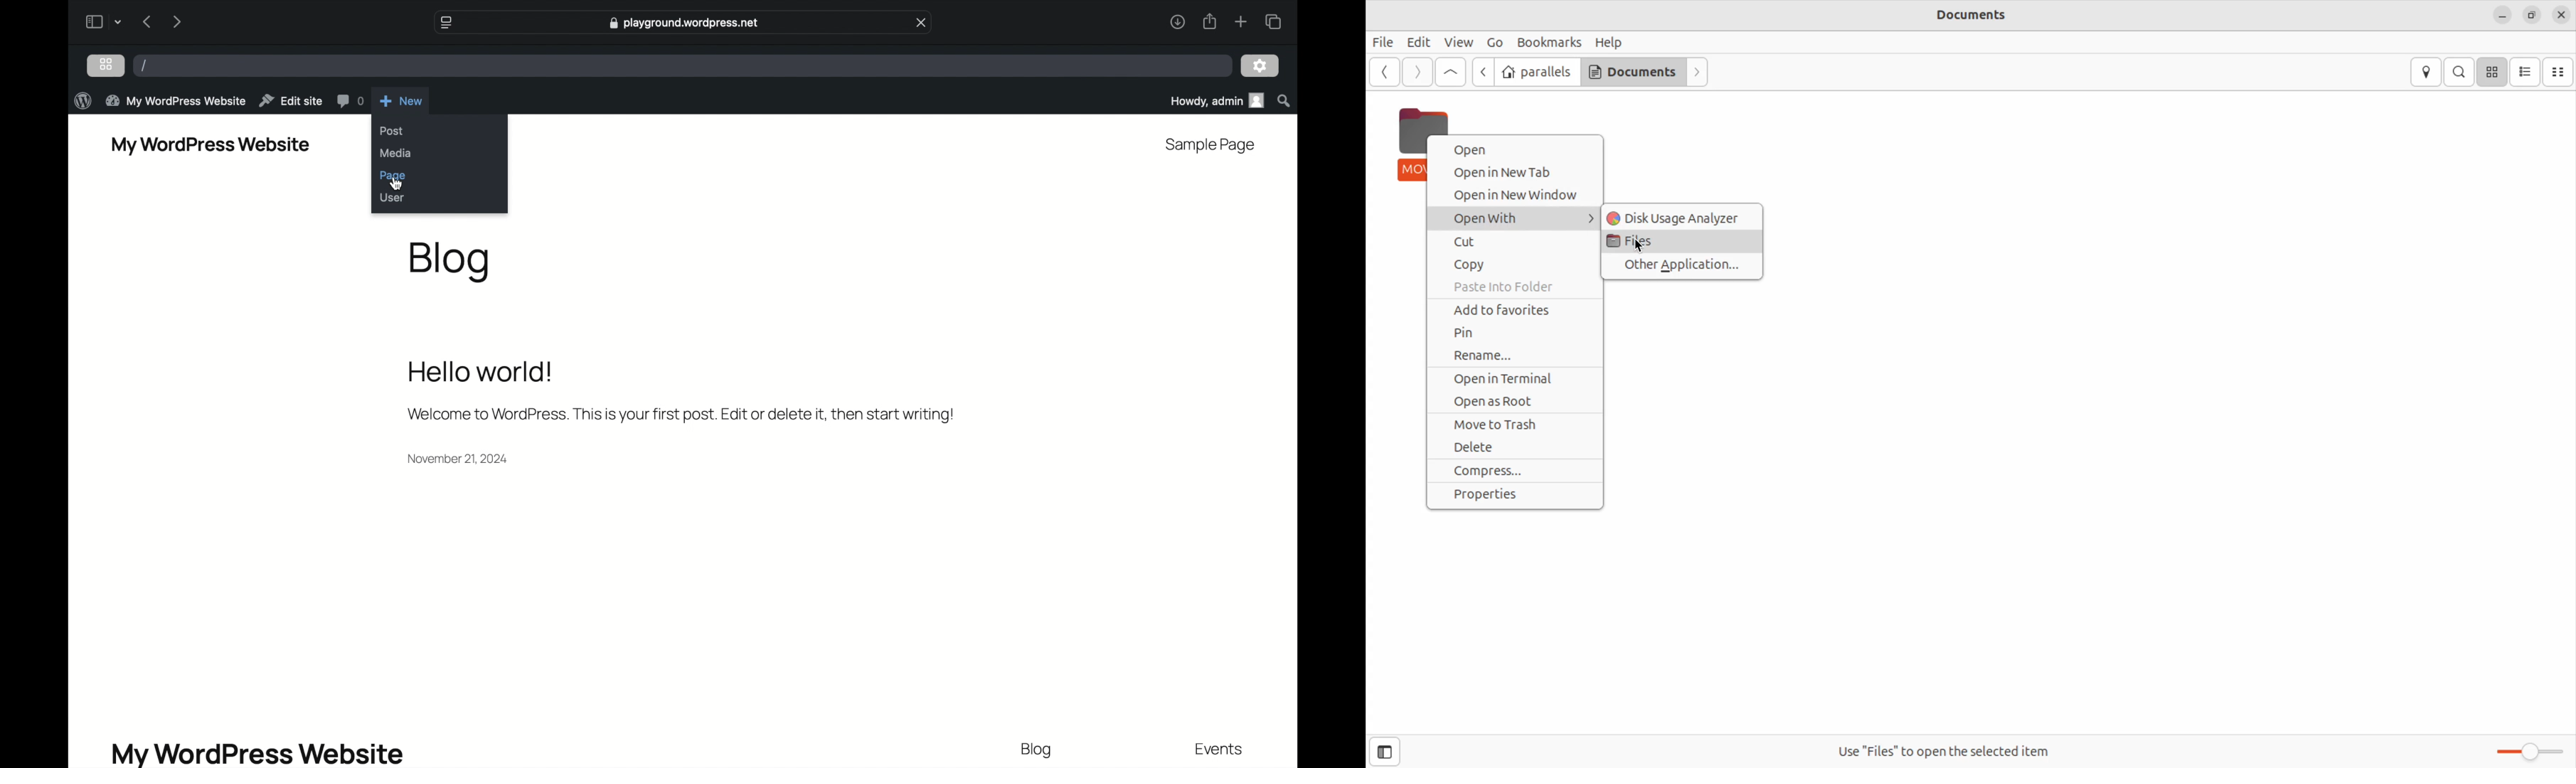 This screenshot has width=2576, height=784. I want to click on new, so click(402, 100).